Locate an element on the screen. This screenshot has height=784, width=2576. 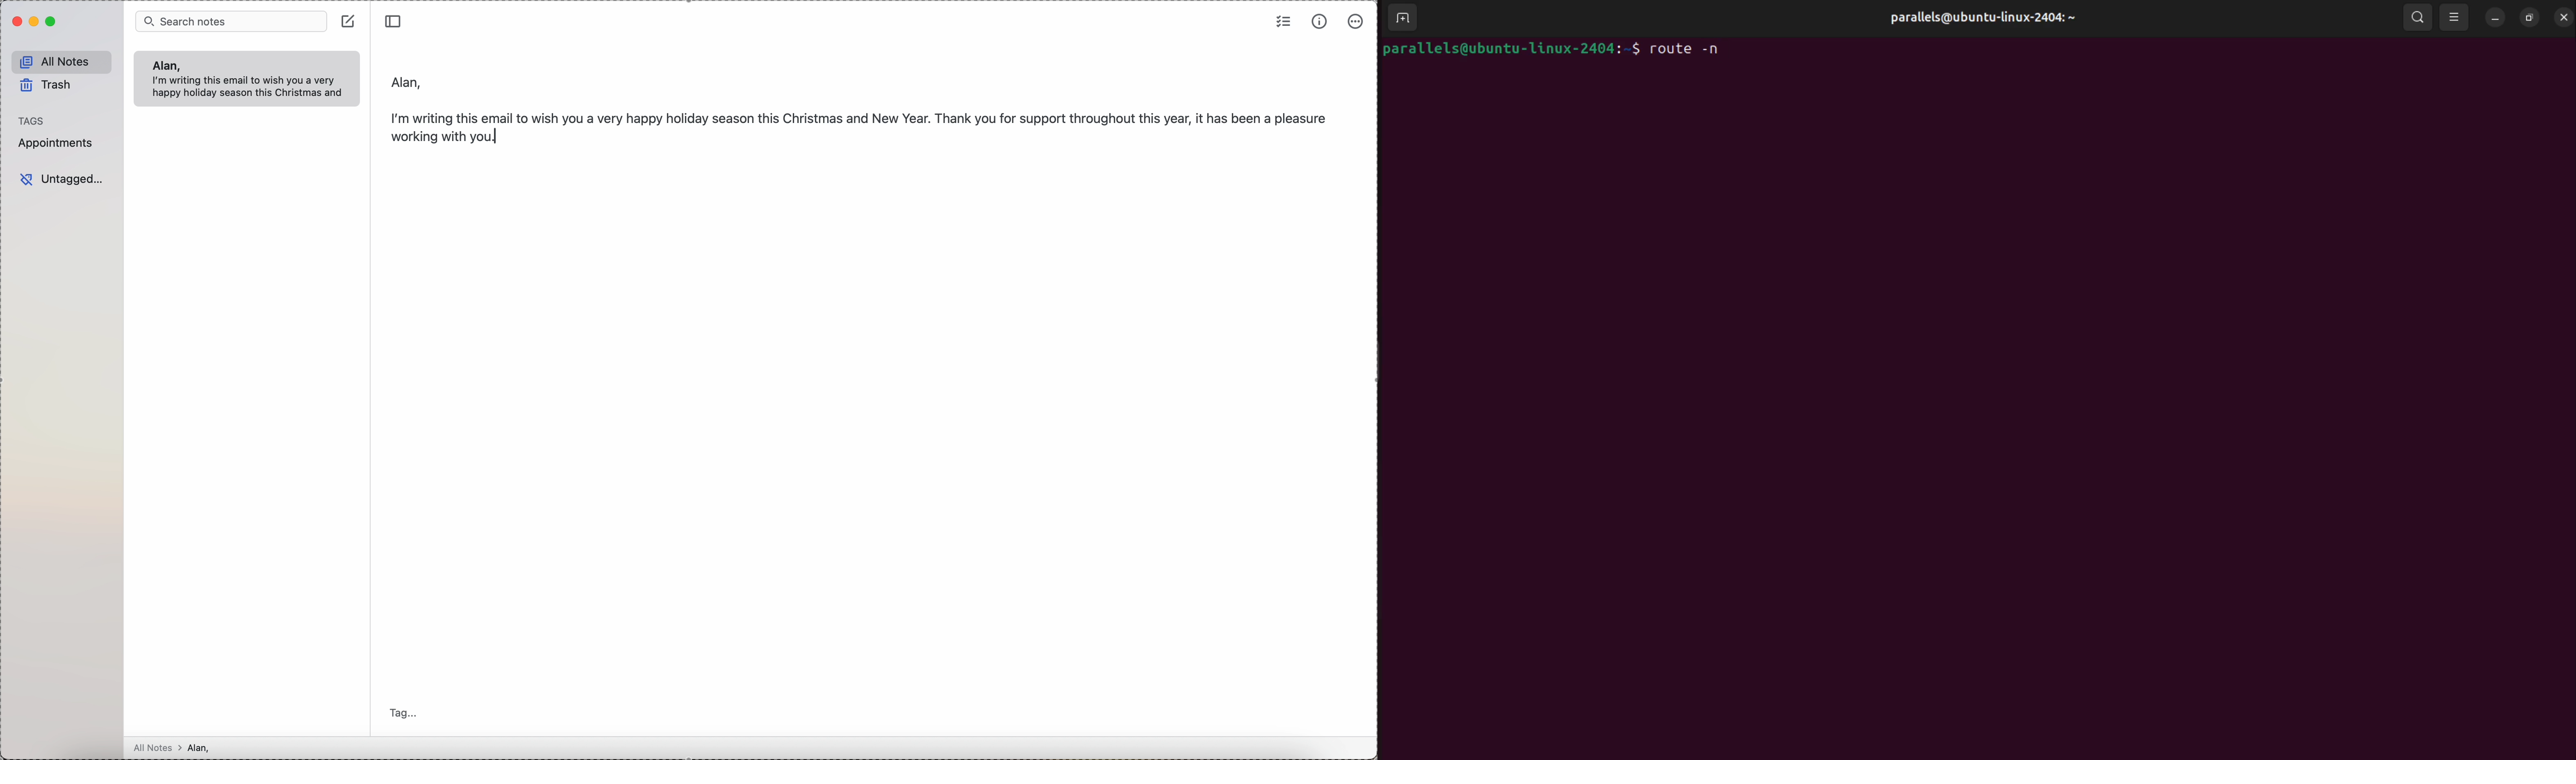
check list is located at coordinates (1284, 20).